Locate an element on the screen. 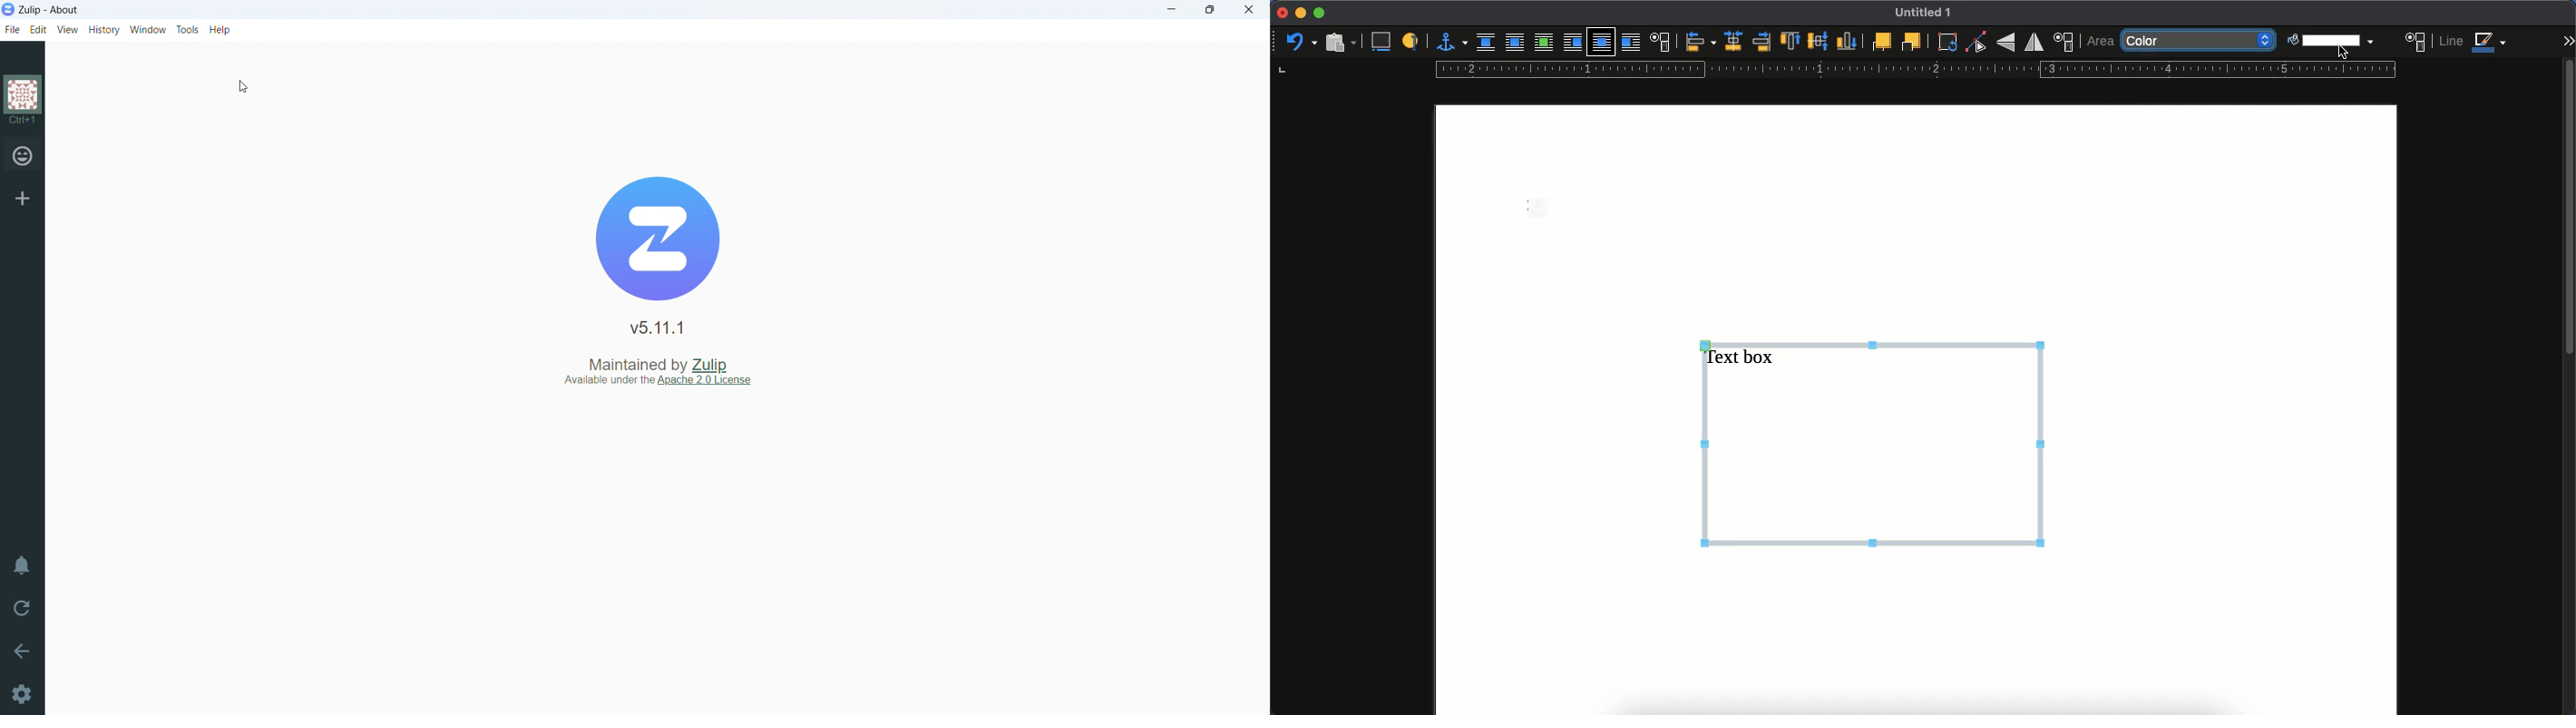 The height and width of the screenshot is (728, 2576). Maintained by Zulip is located at coordinates (655, 361).